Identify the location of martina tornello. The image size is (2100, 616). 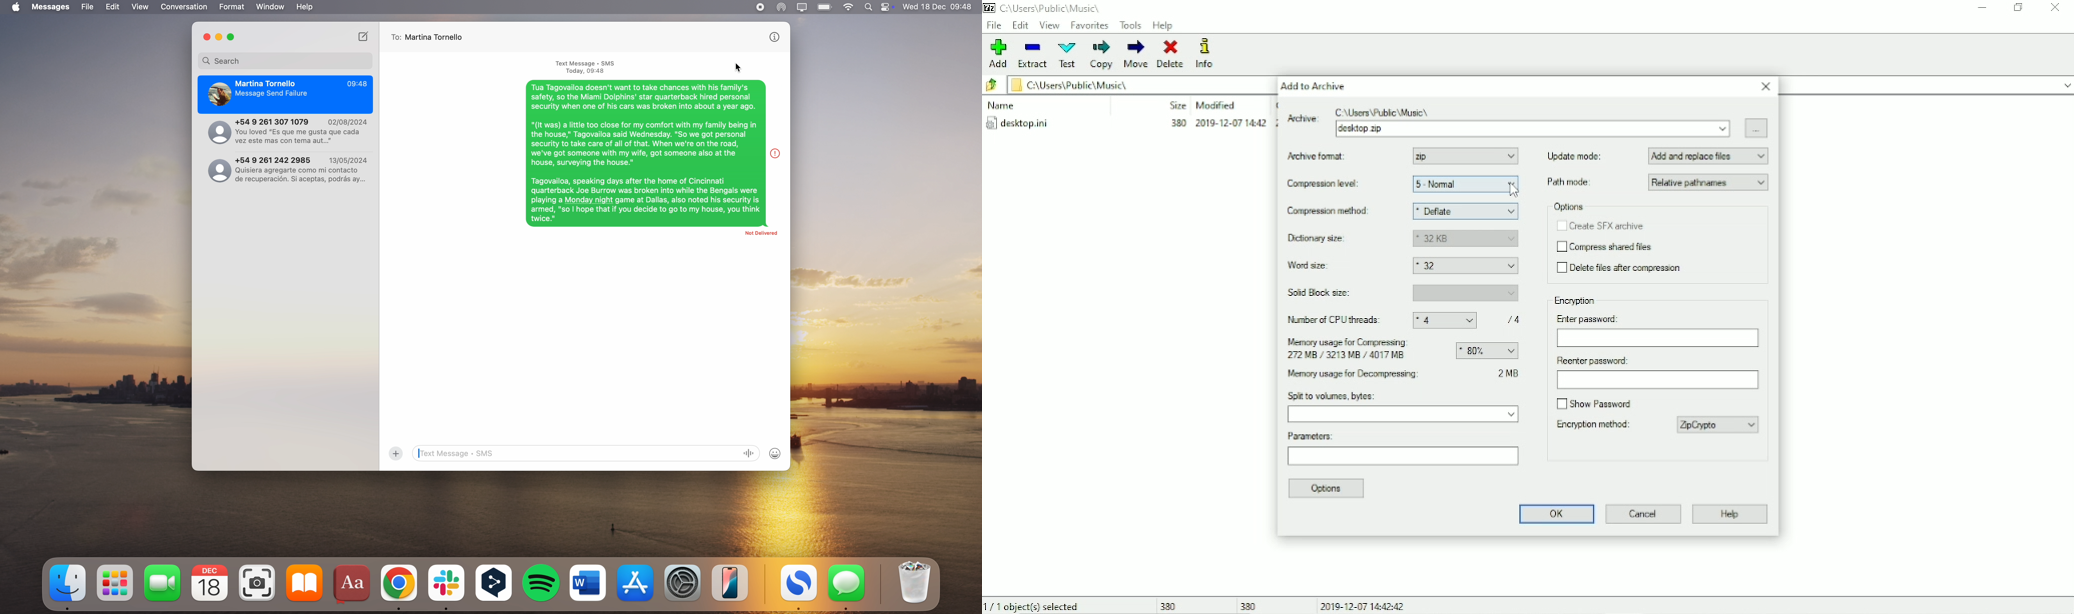
(438, 37).